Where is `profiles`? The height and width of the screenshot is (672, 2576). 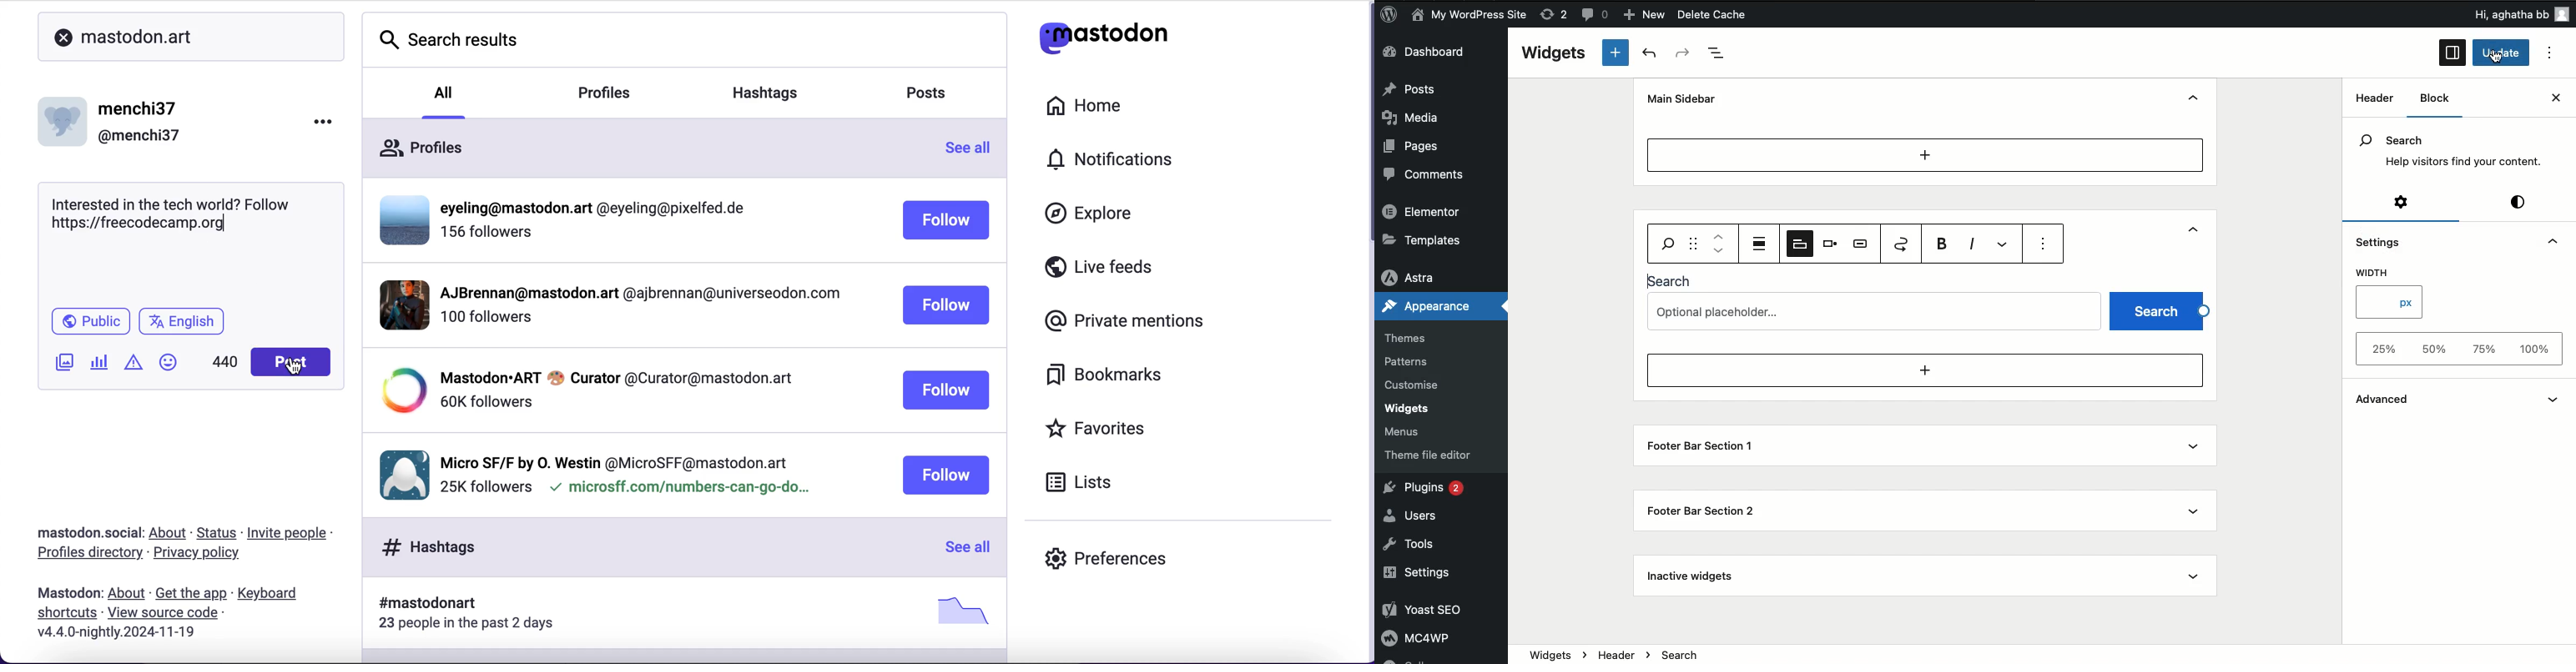
profiles is located at coordinates (606, 94).